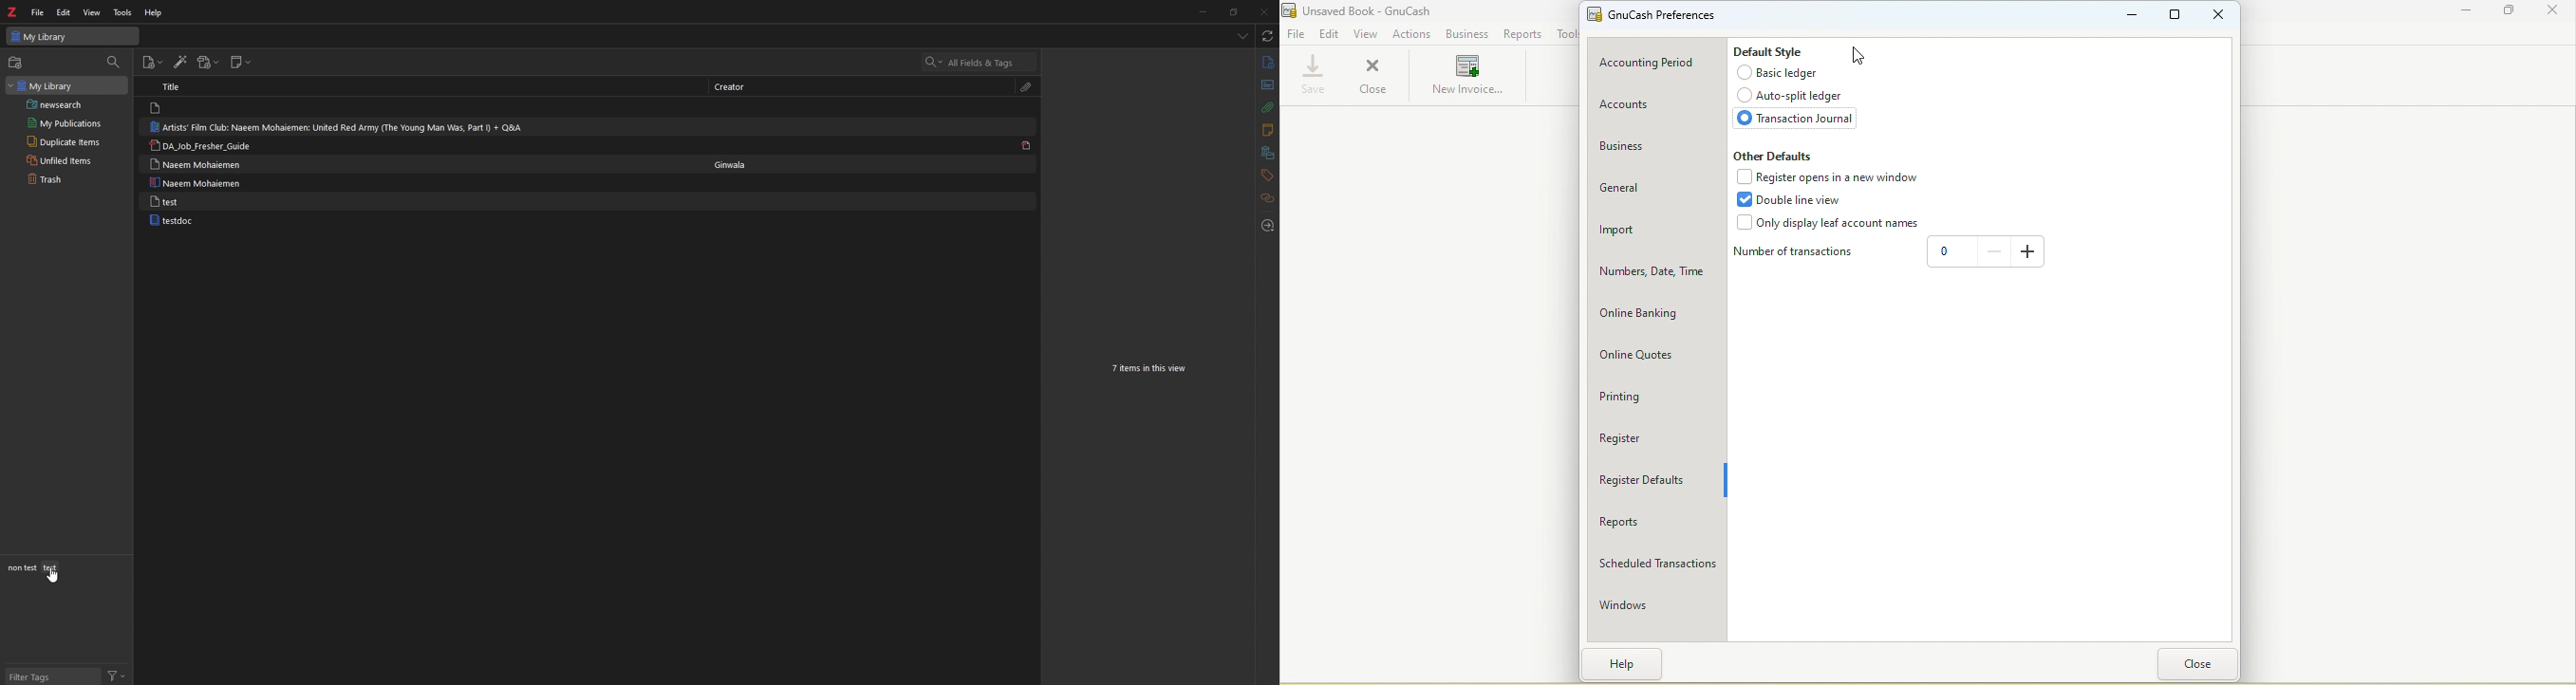 Image resolution: width=2576 pixels, height=700 pixels. What do you see at coordinates (91, 13) in the screenshot?
I see `view` at bounding box center [91, 13].